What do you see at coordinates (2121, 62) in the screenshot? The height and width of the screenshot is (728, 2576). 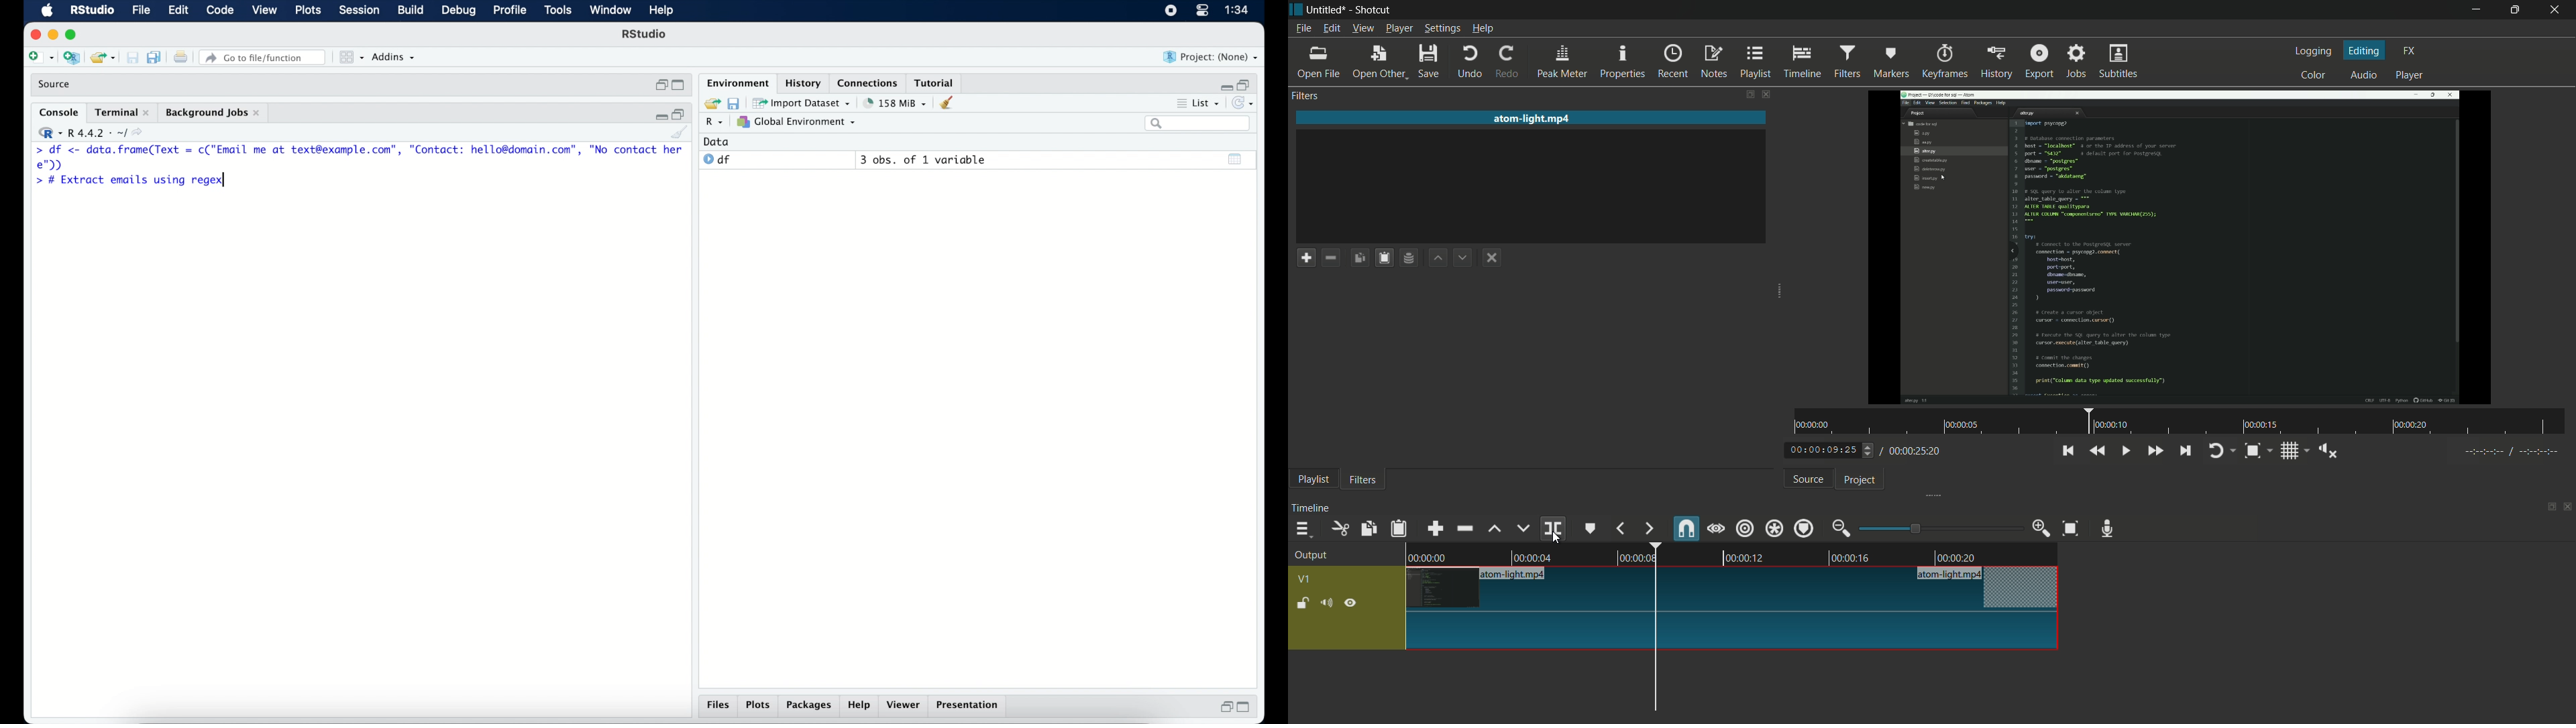 I see `subtitles` at bounding box center [2121, 62].